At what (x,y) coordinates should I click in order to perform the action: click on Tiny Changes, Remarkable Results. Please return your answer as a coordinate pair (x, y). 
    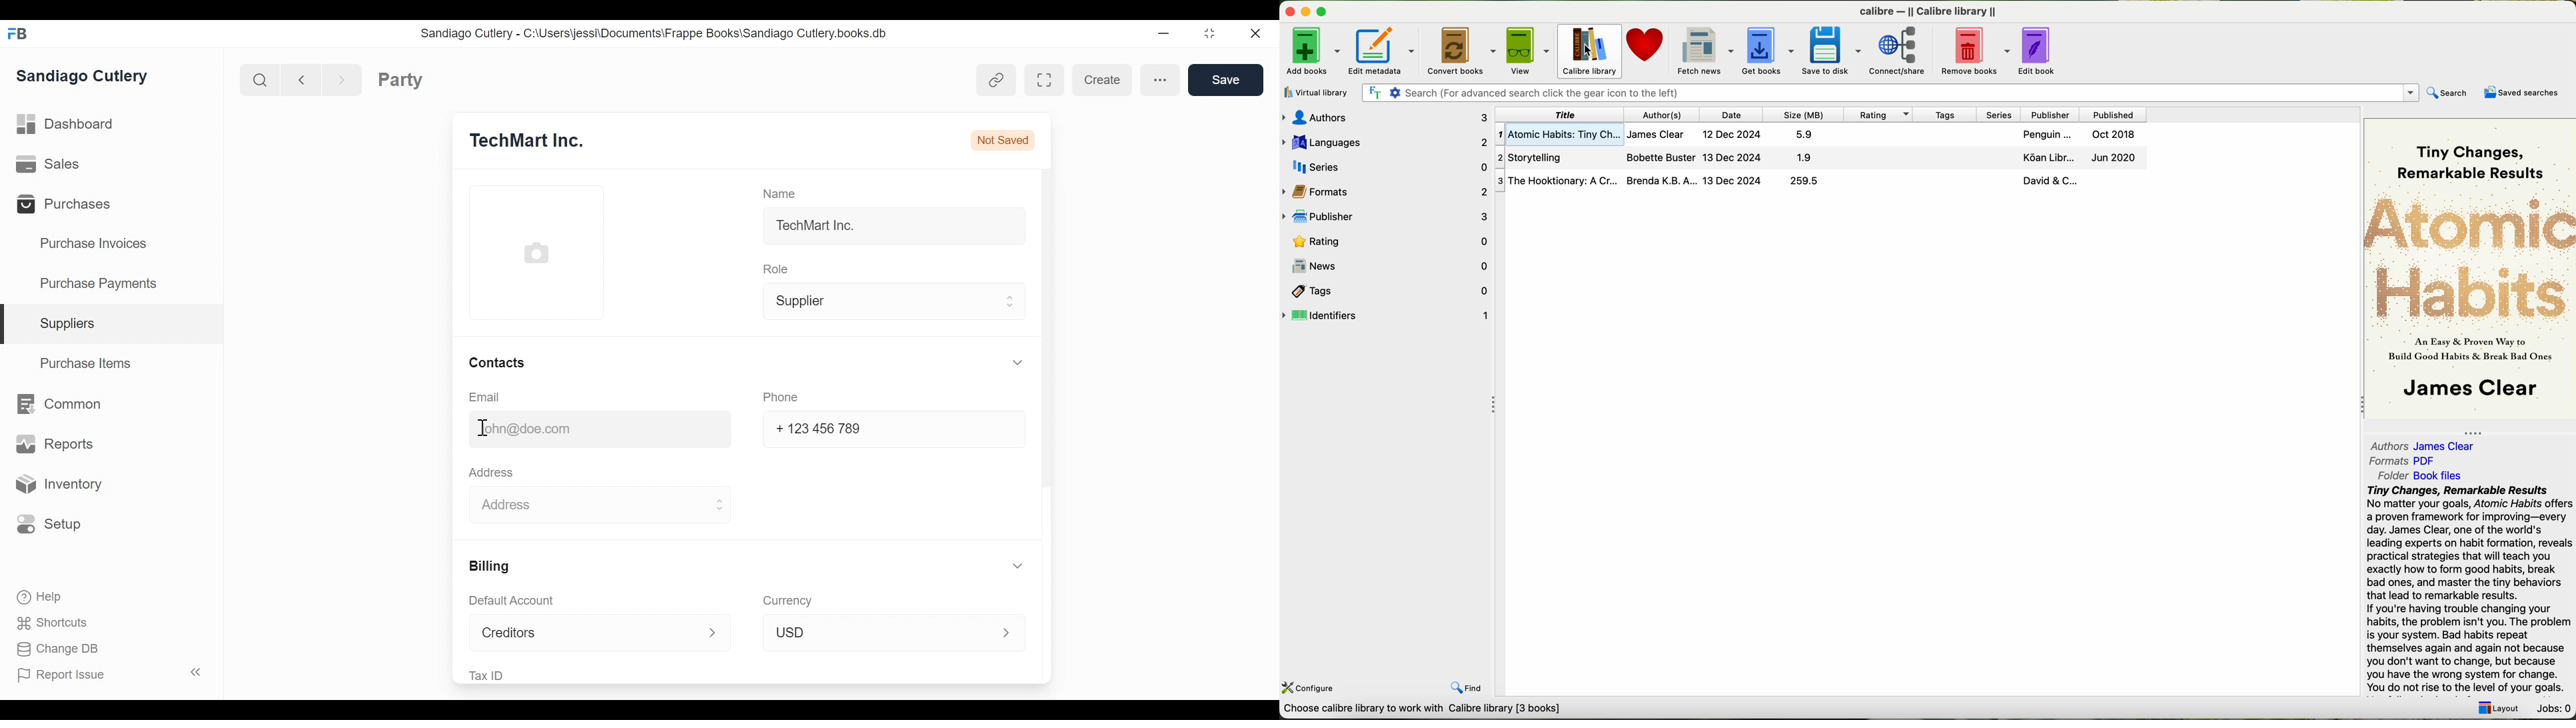
    Looking at the image, I should click on (2470, 151).